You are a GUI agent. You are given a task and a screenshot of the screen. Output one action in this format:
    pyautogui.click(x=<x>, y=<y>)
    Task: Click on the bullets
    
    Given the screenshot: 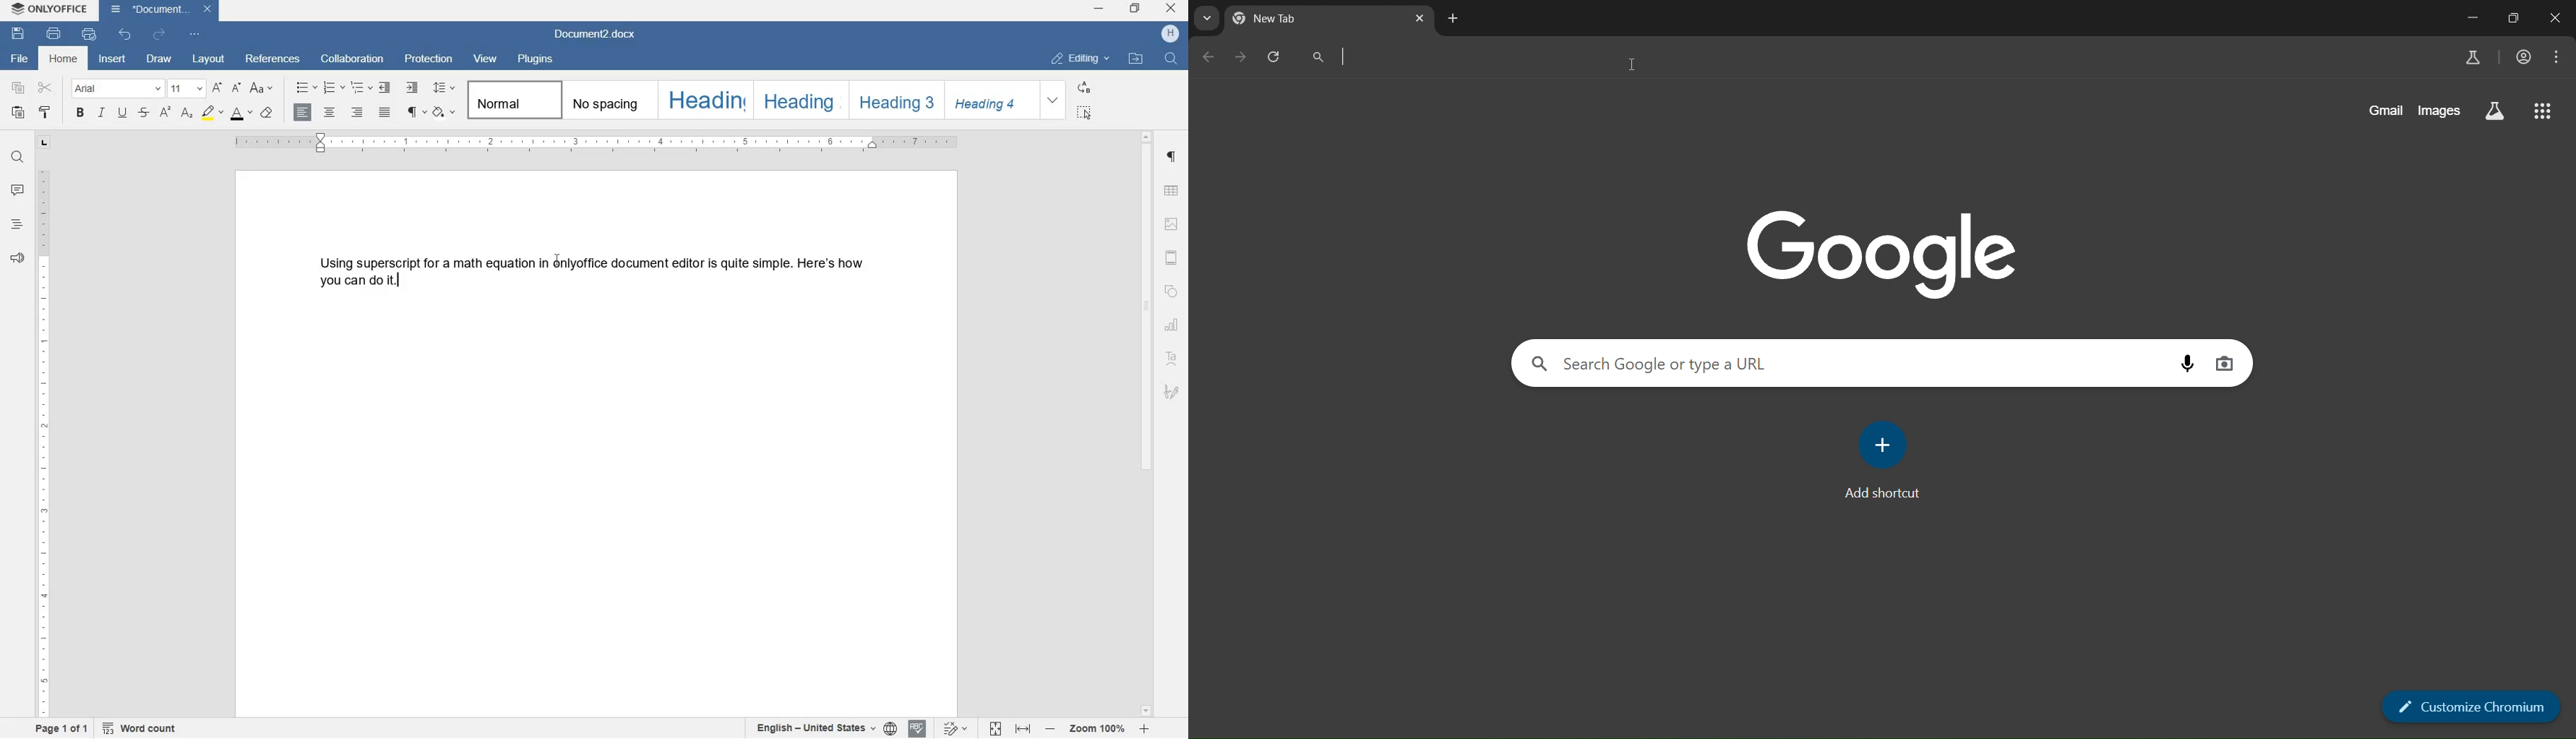 What is the action you would take?
    pyautogui.click(x=306, y=87)
    